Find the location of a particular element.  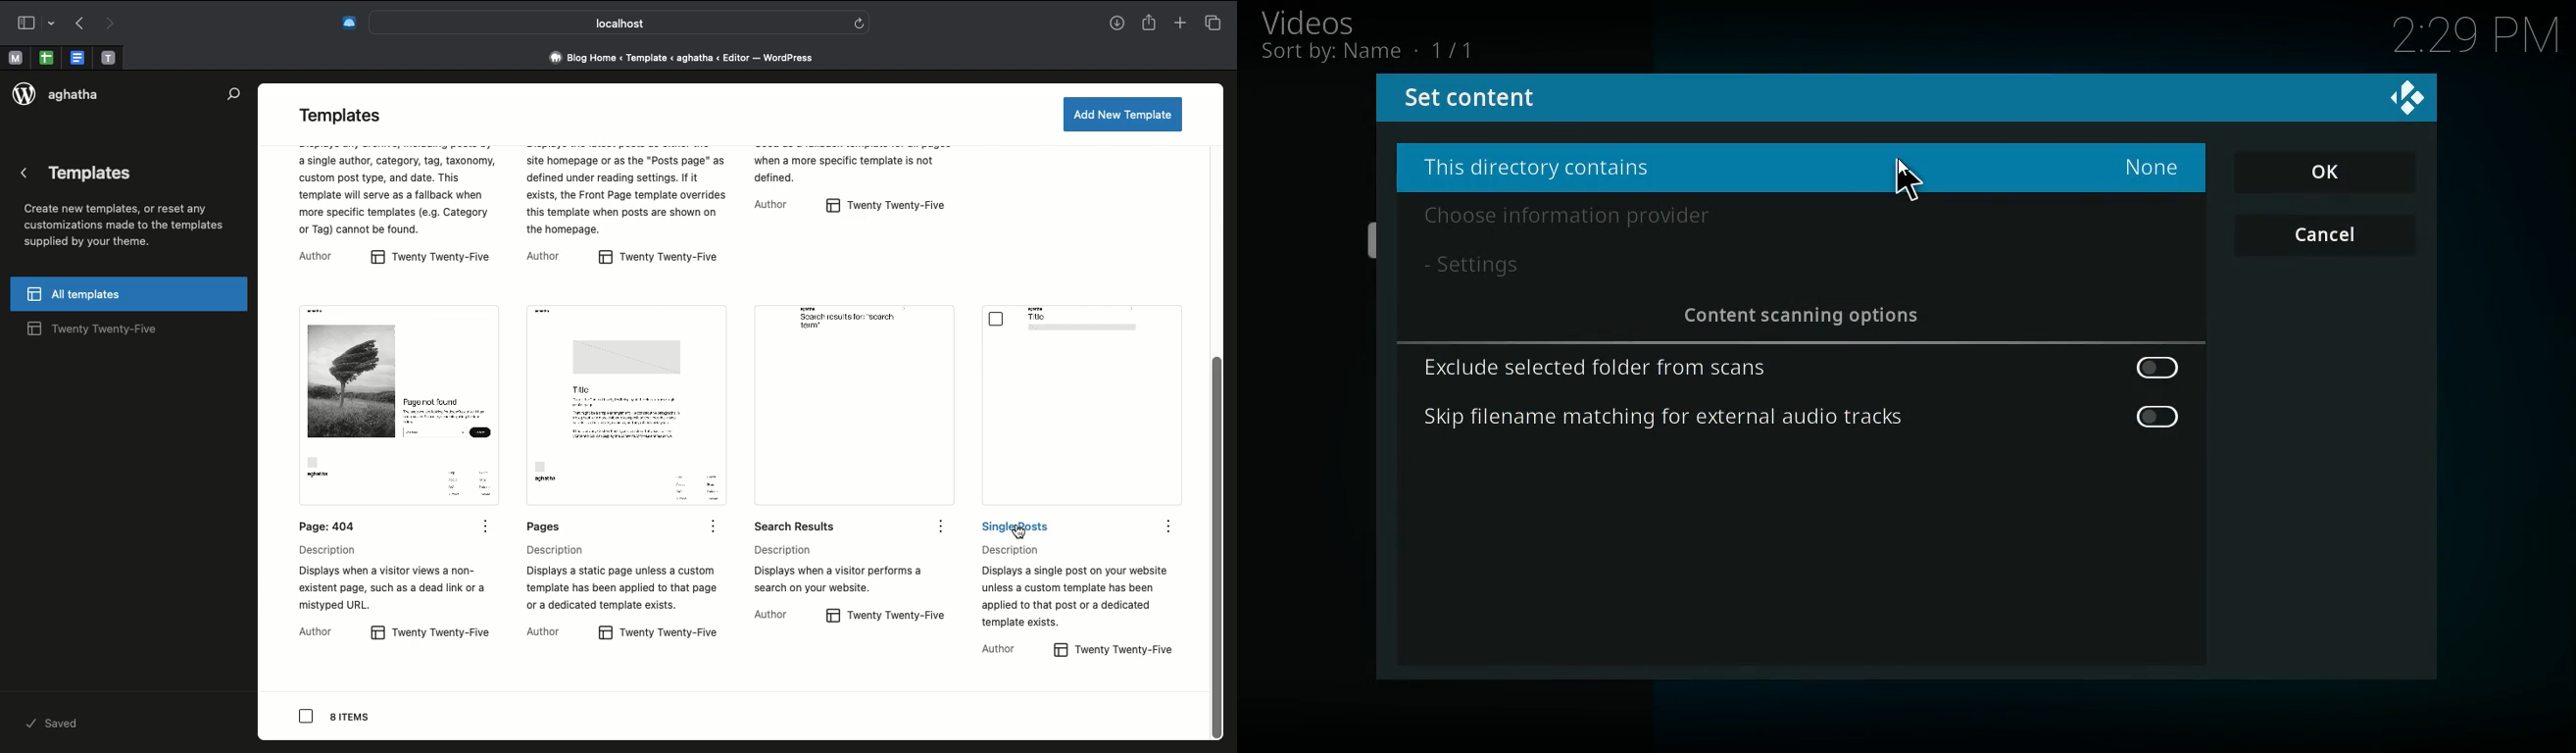

Download is located at coordinates (1115, 24).